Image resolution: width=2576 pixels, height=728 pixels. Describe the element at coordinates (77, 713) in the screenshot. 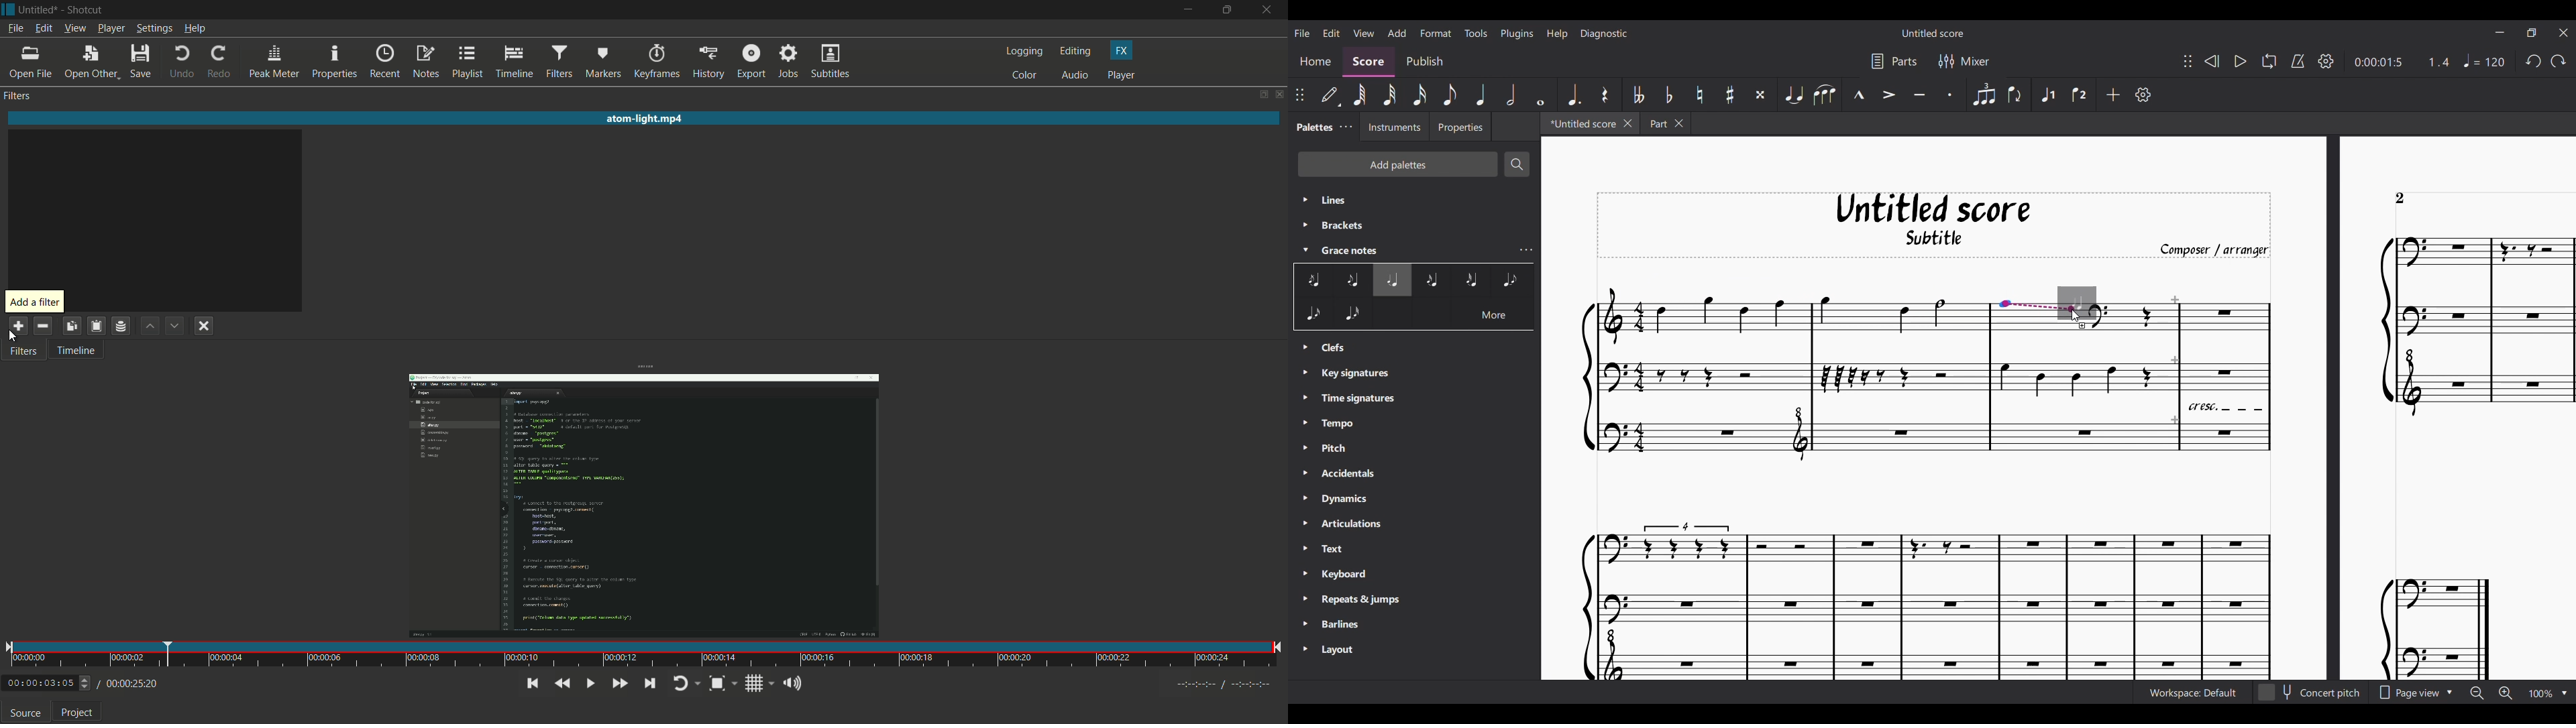

I see `project` at that location.